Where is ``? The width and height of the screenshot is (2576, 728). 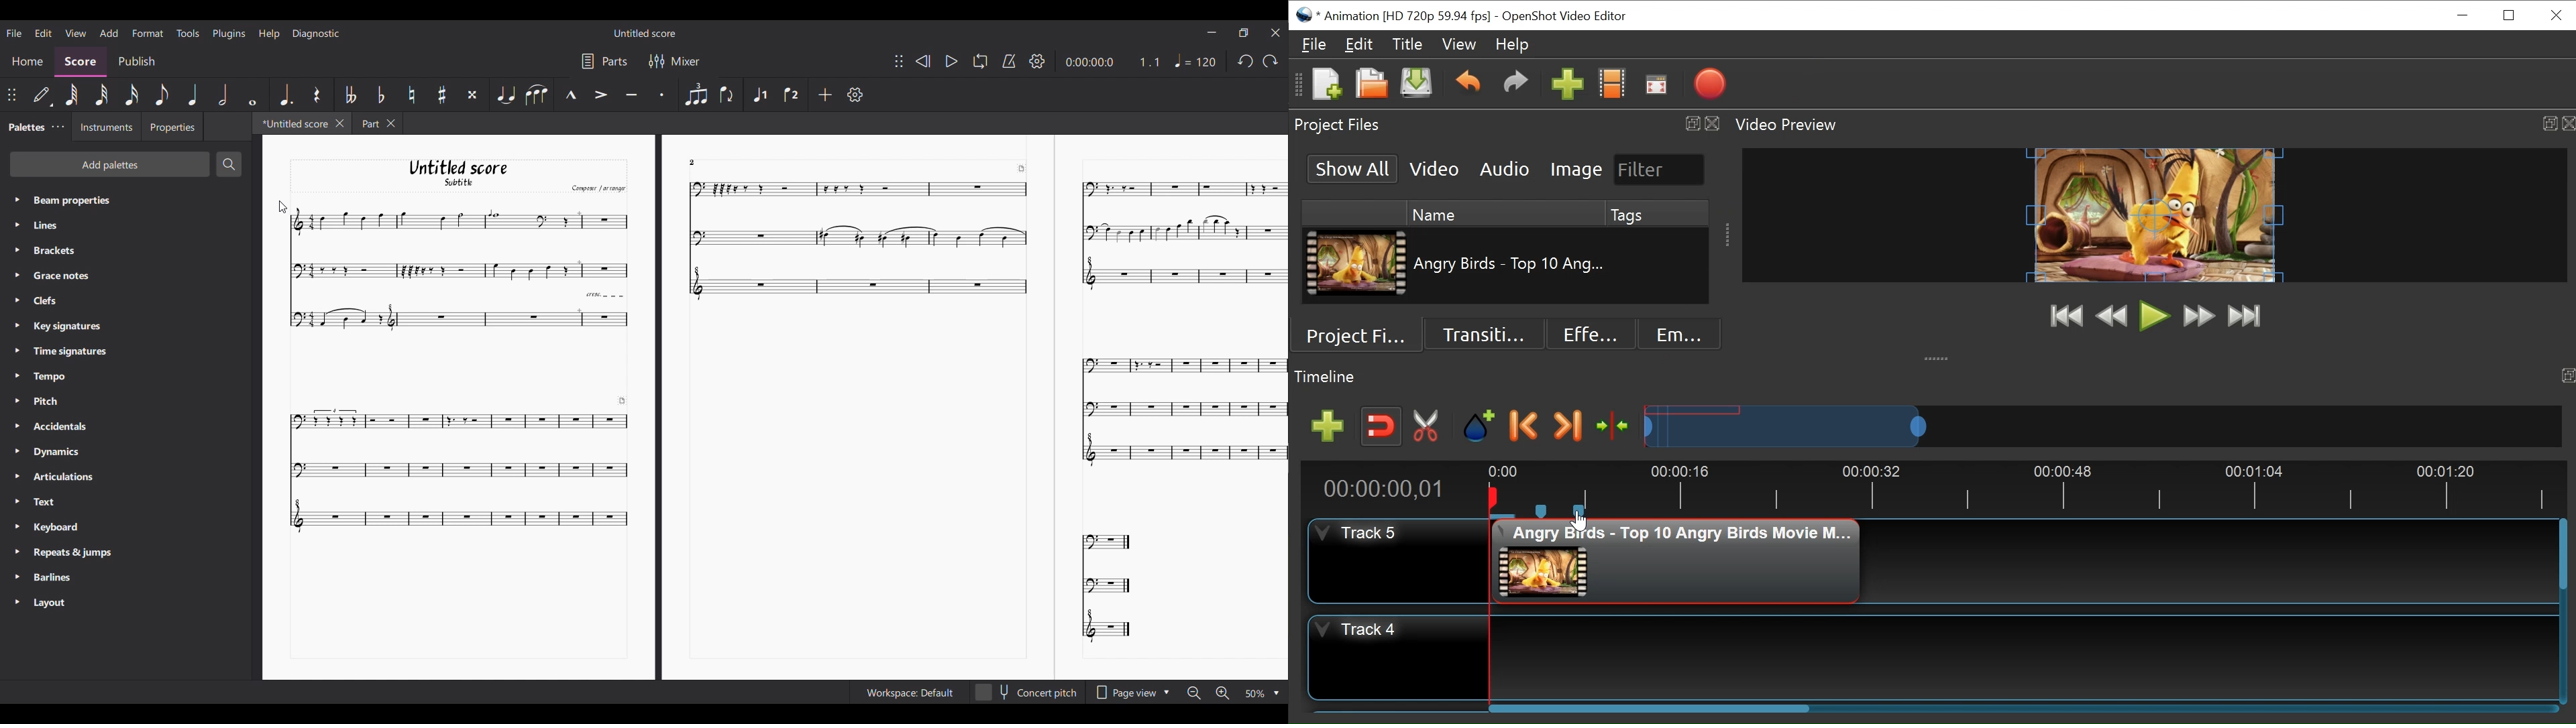  is located at coordinates (15, 327).